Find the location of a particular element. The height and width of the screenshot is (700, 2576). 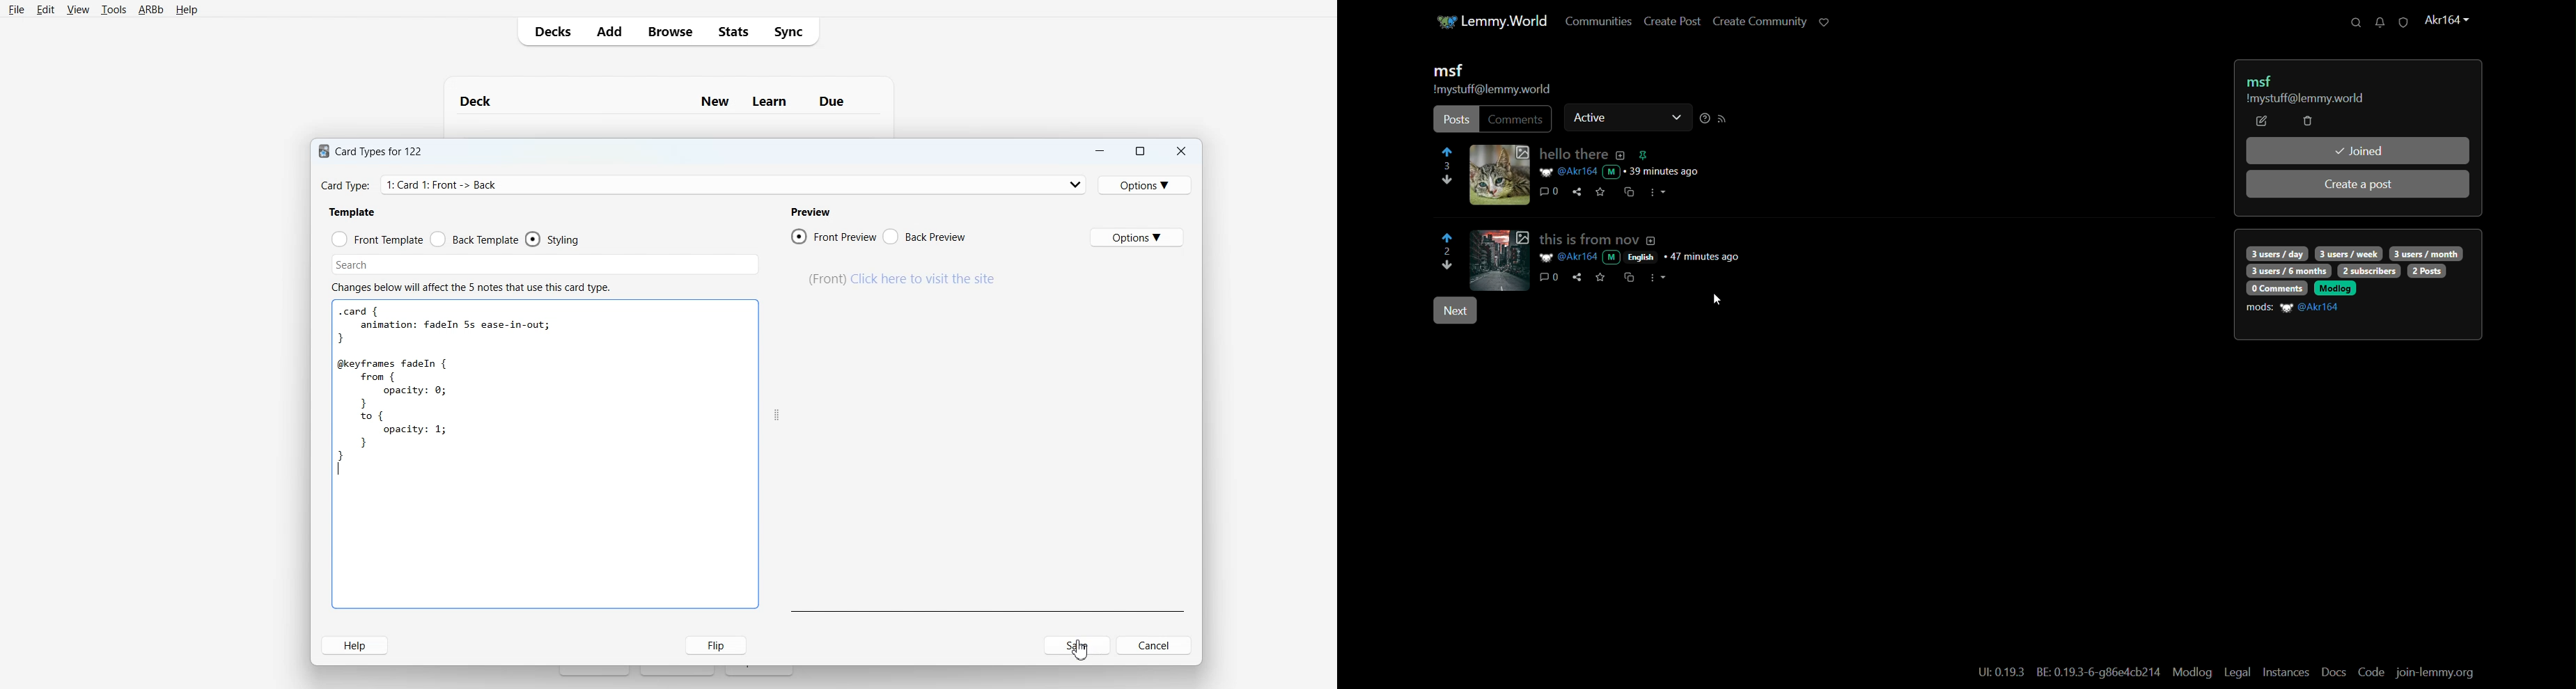

dropdown is located at coordinates (1675, 119).